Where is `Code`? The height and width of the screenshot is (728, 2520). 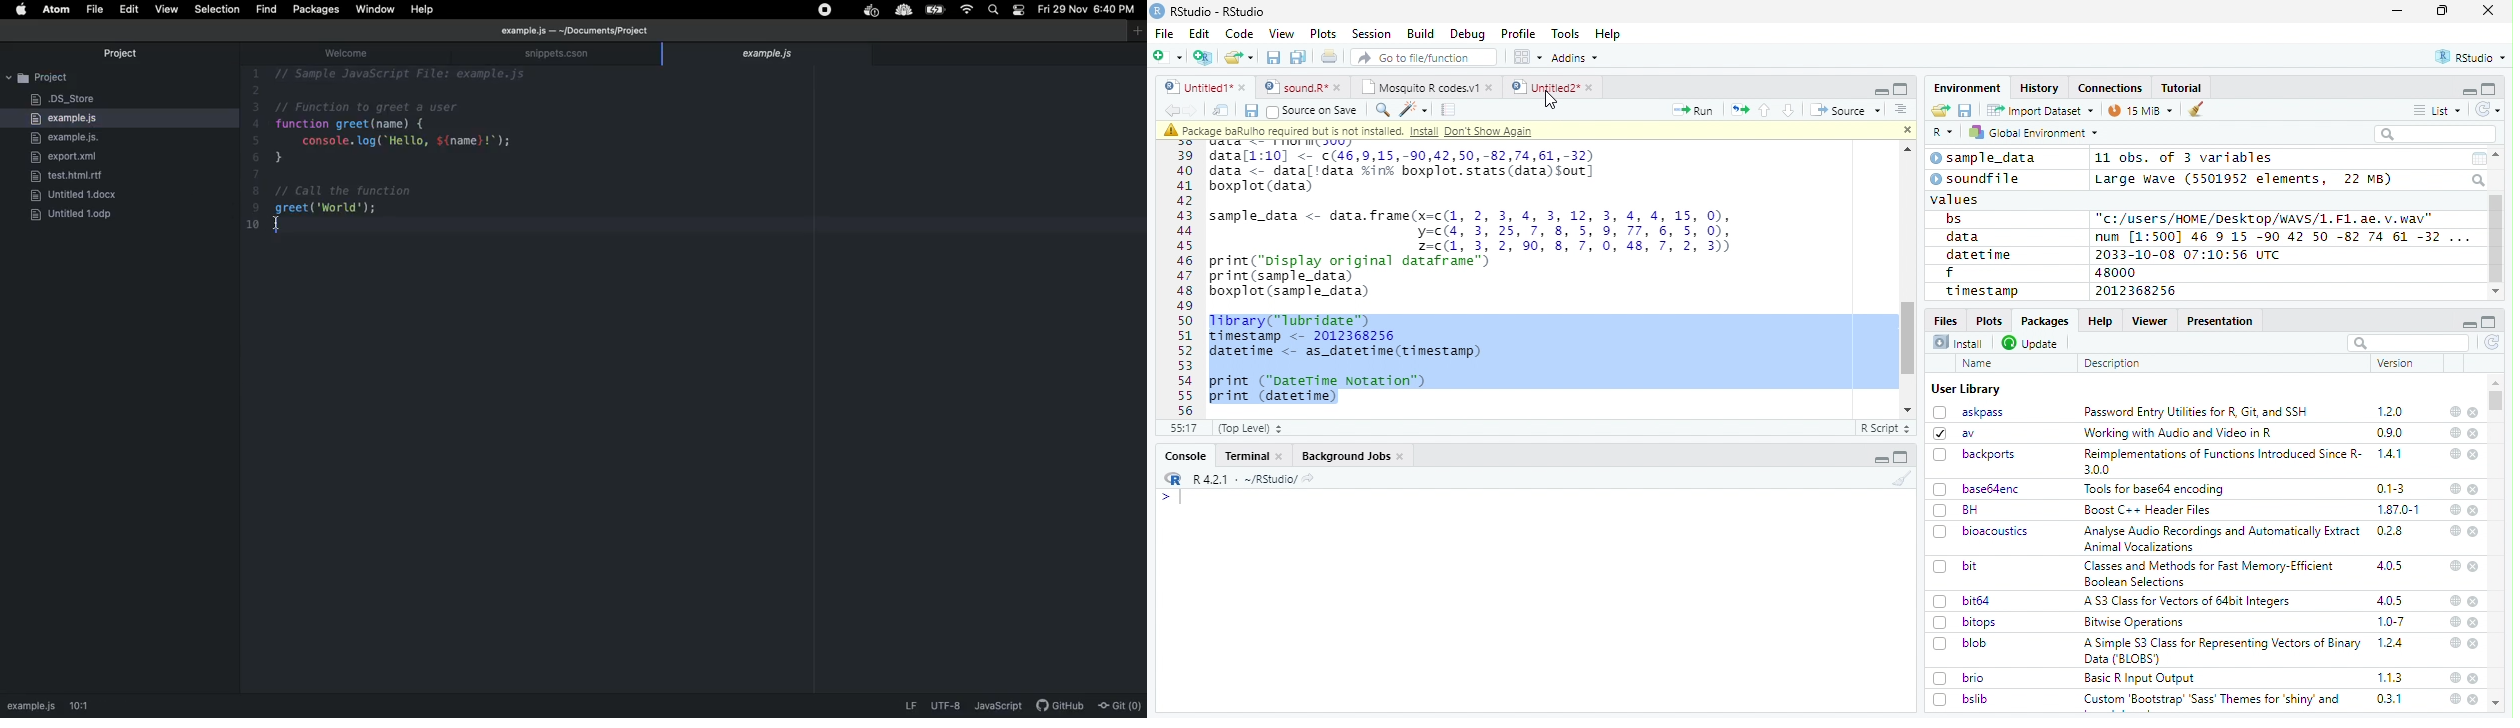
Code is located at coordinates (1238, 34).